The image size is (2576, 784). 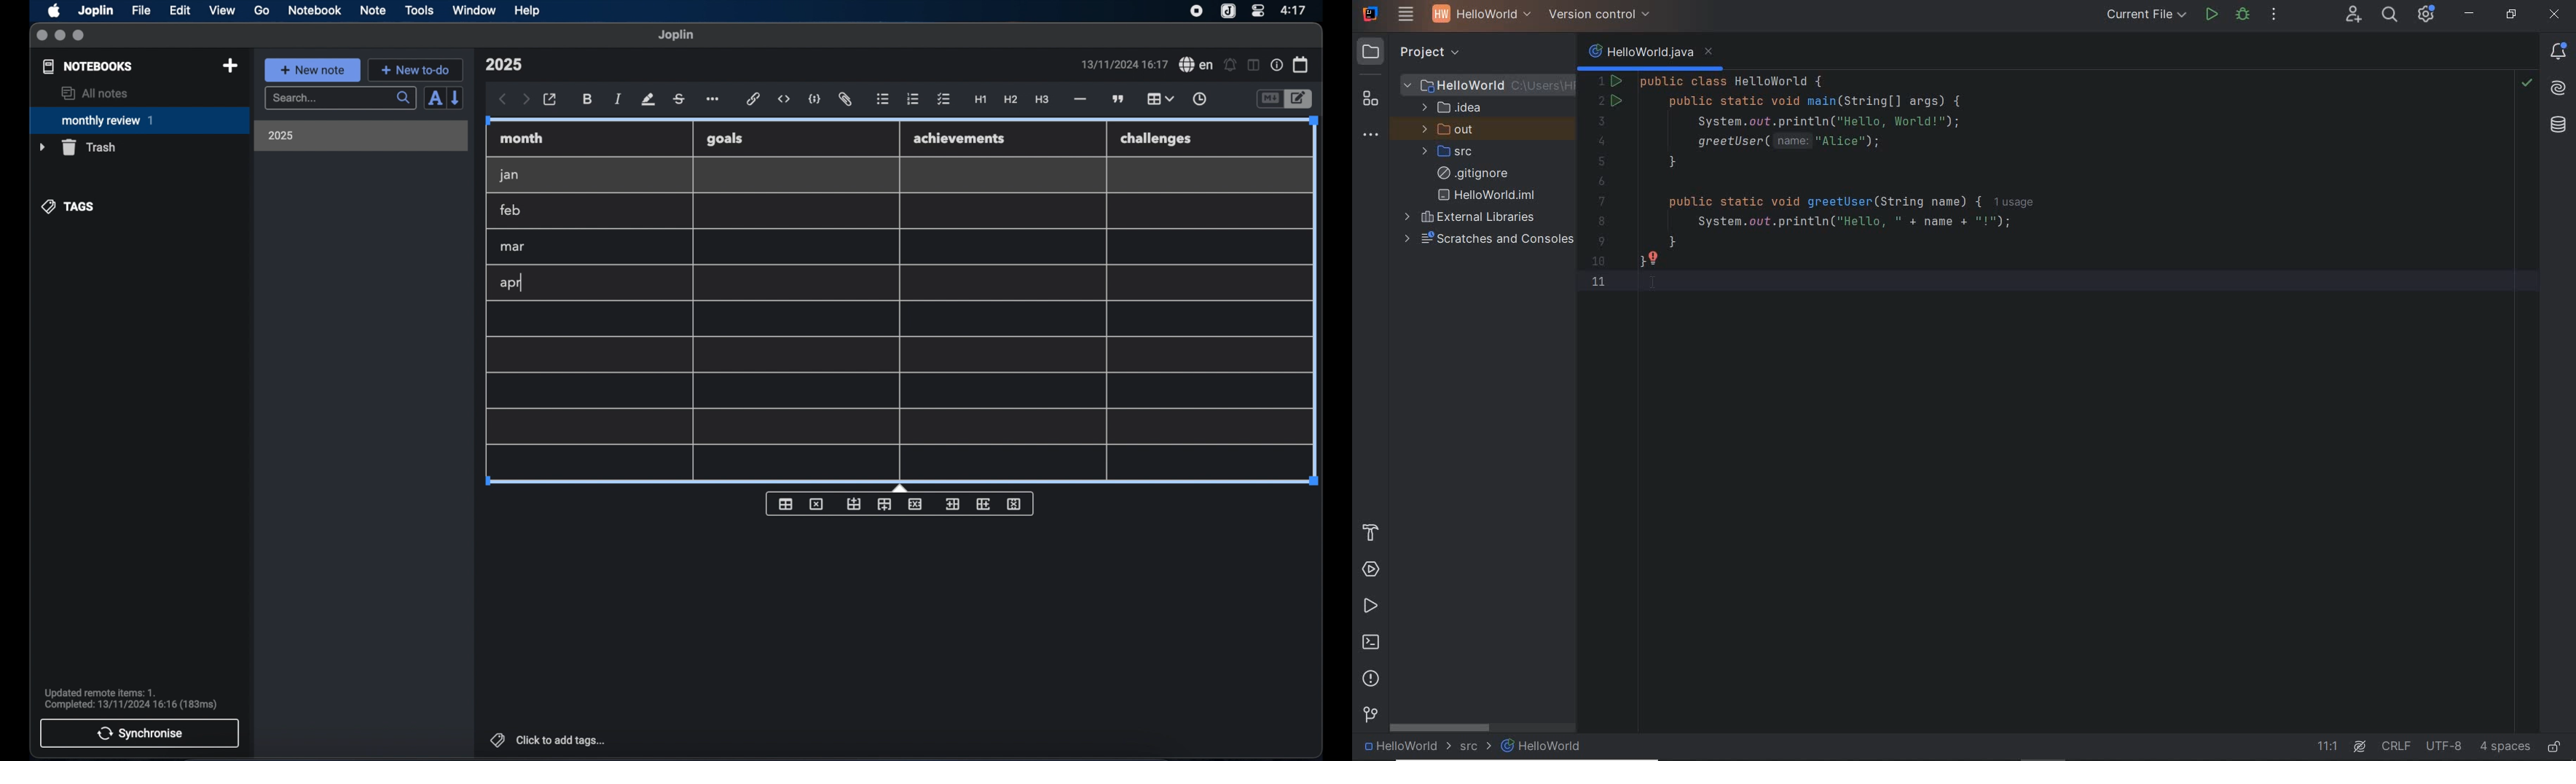 I want to click on all notes, so click(x=94, y=93).